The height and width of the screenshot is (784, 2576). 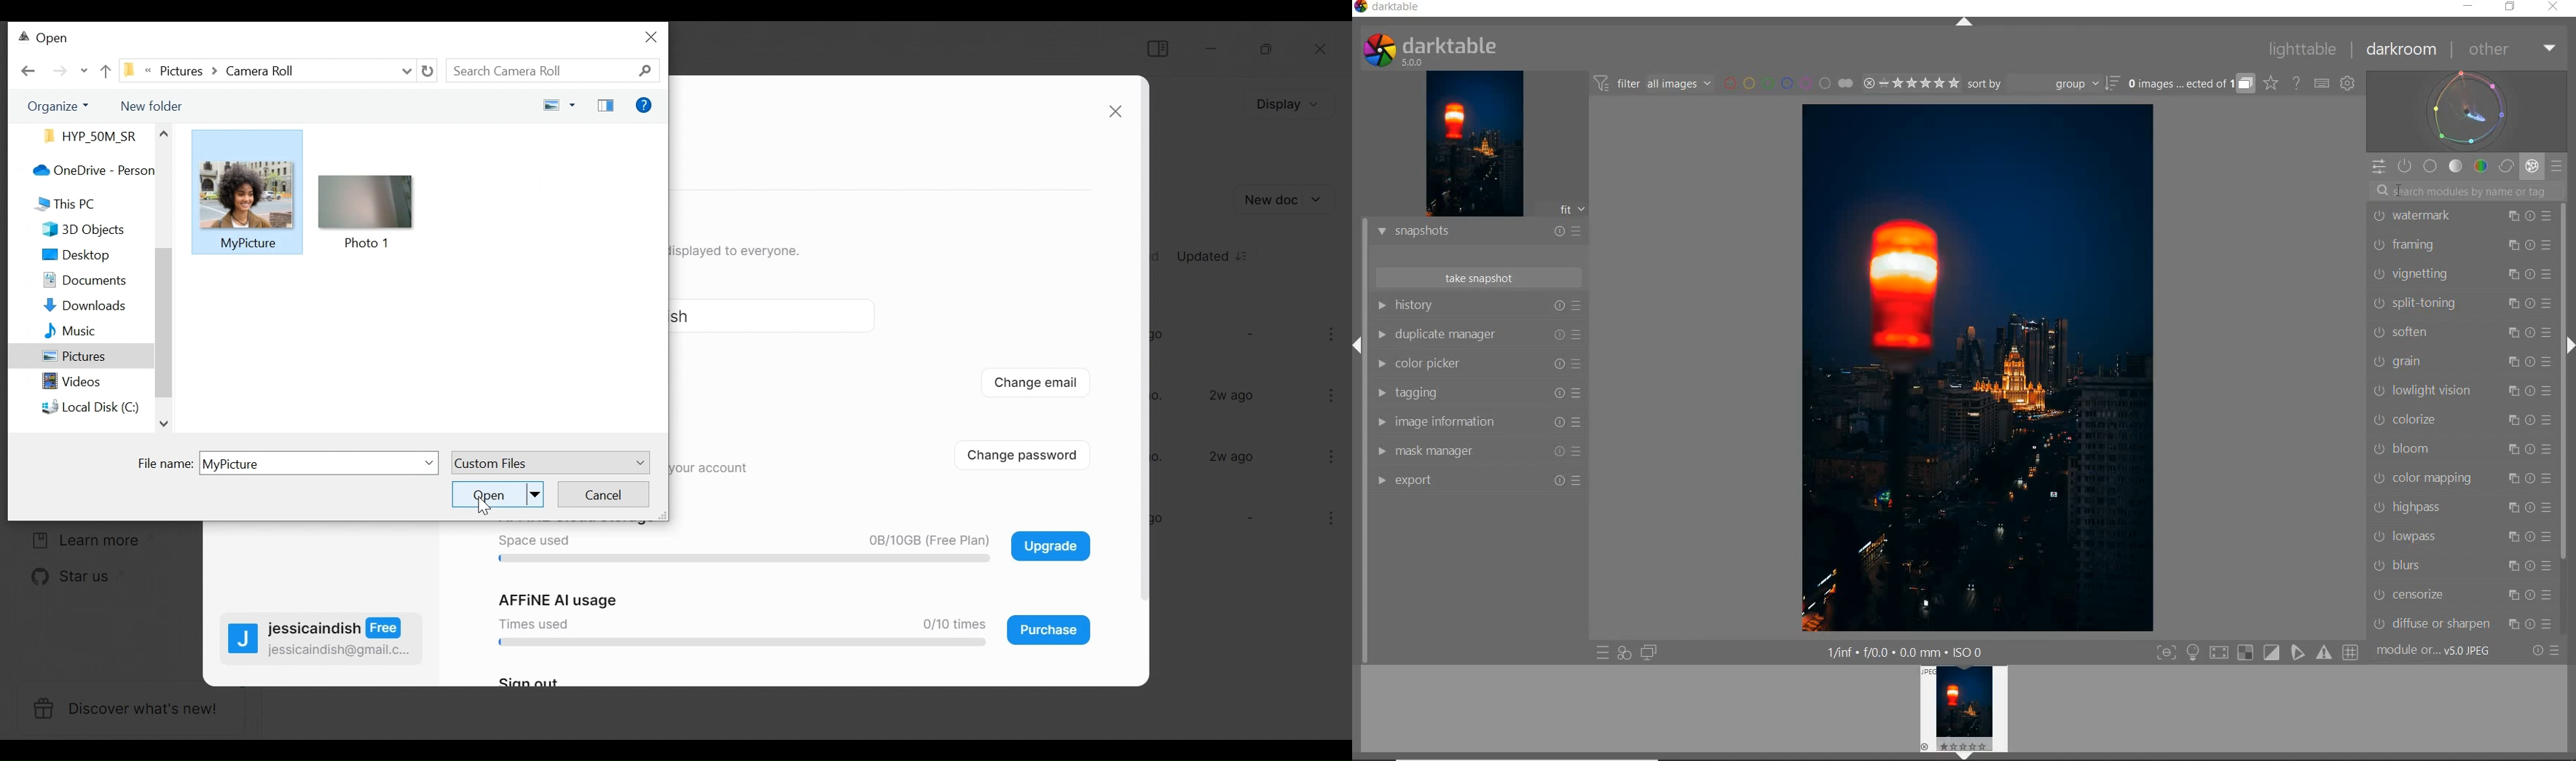 I want to click on WATERMARK, so click(x=2429, y=217).